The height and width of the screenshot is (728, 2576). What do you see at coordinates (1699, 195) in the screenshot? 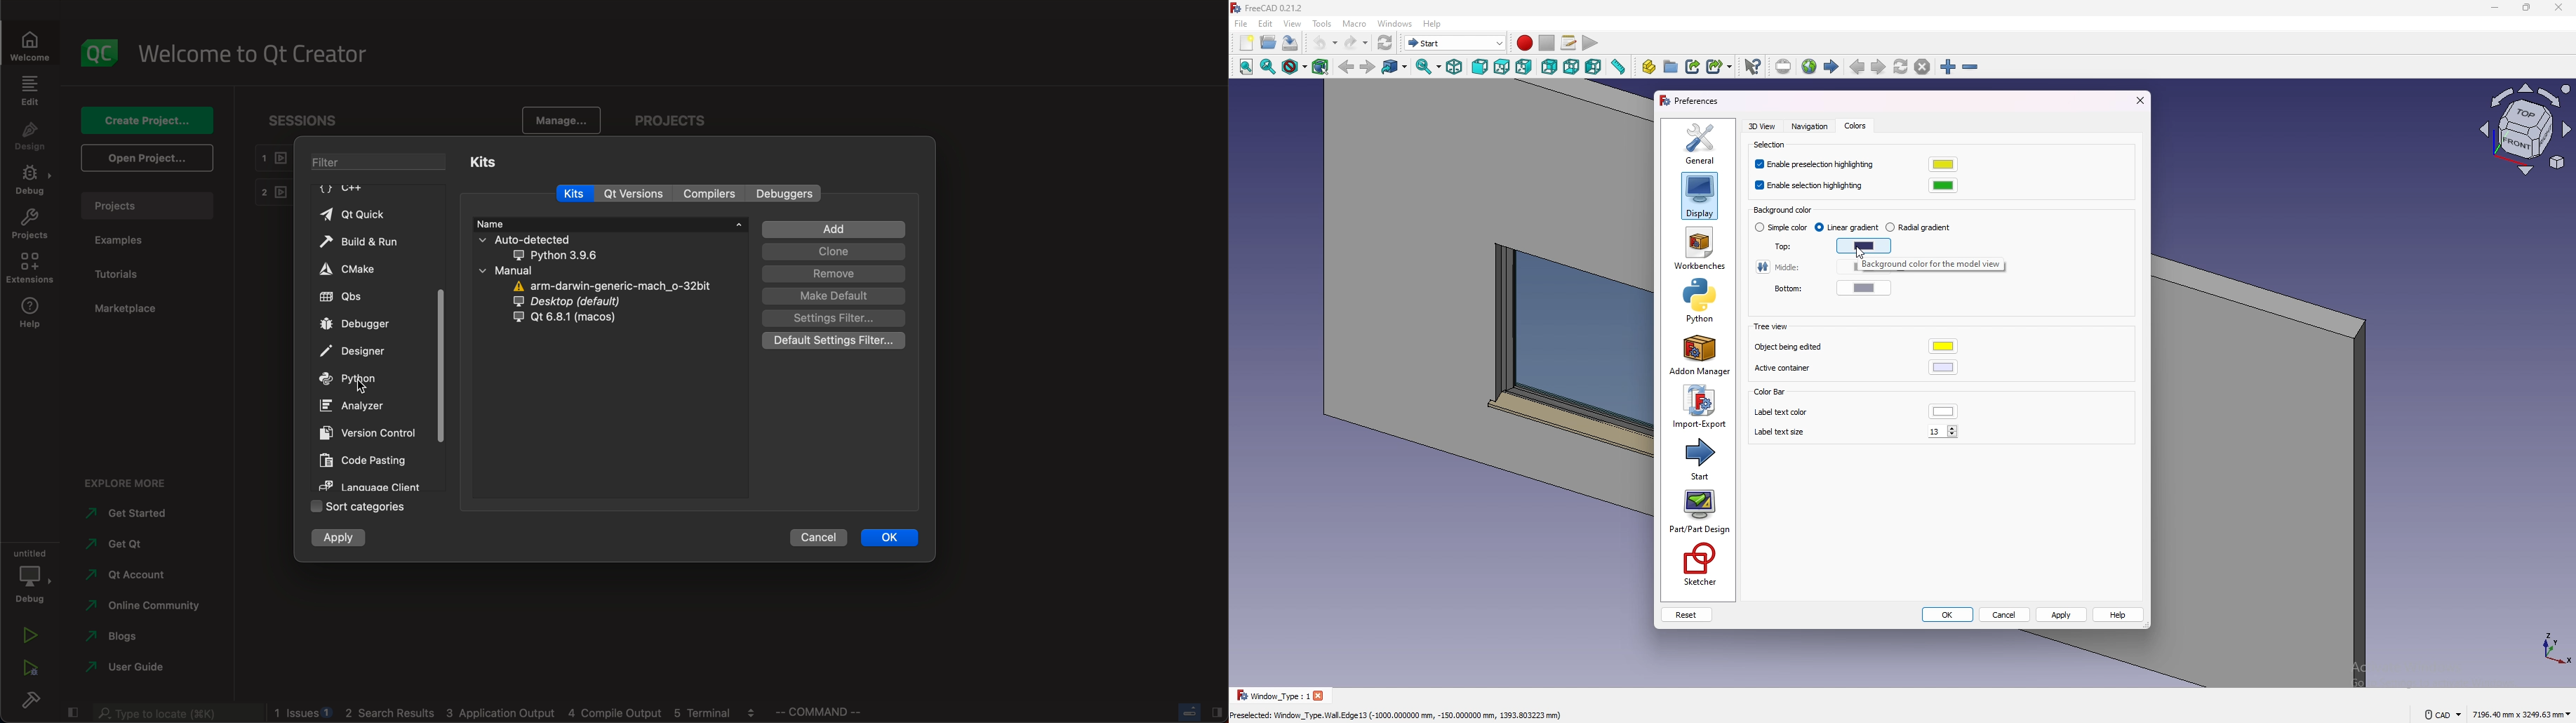
I see `display` at bounding box center [1699, 195].